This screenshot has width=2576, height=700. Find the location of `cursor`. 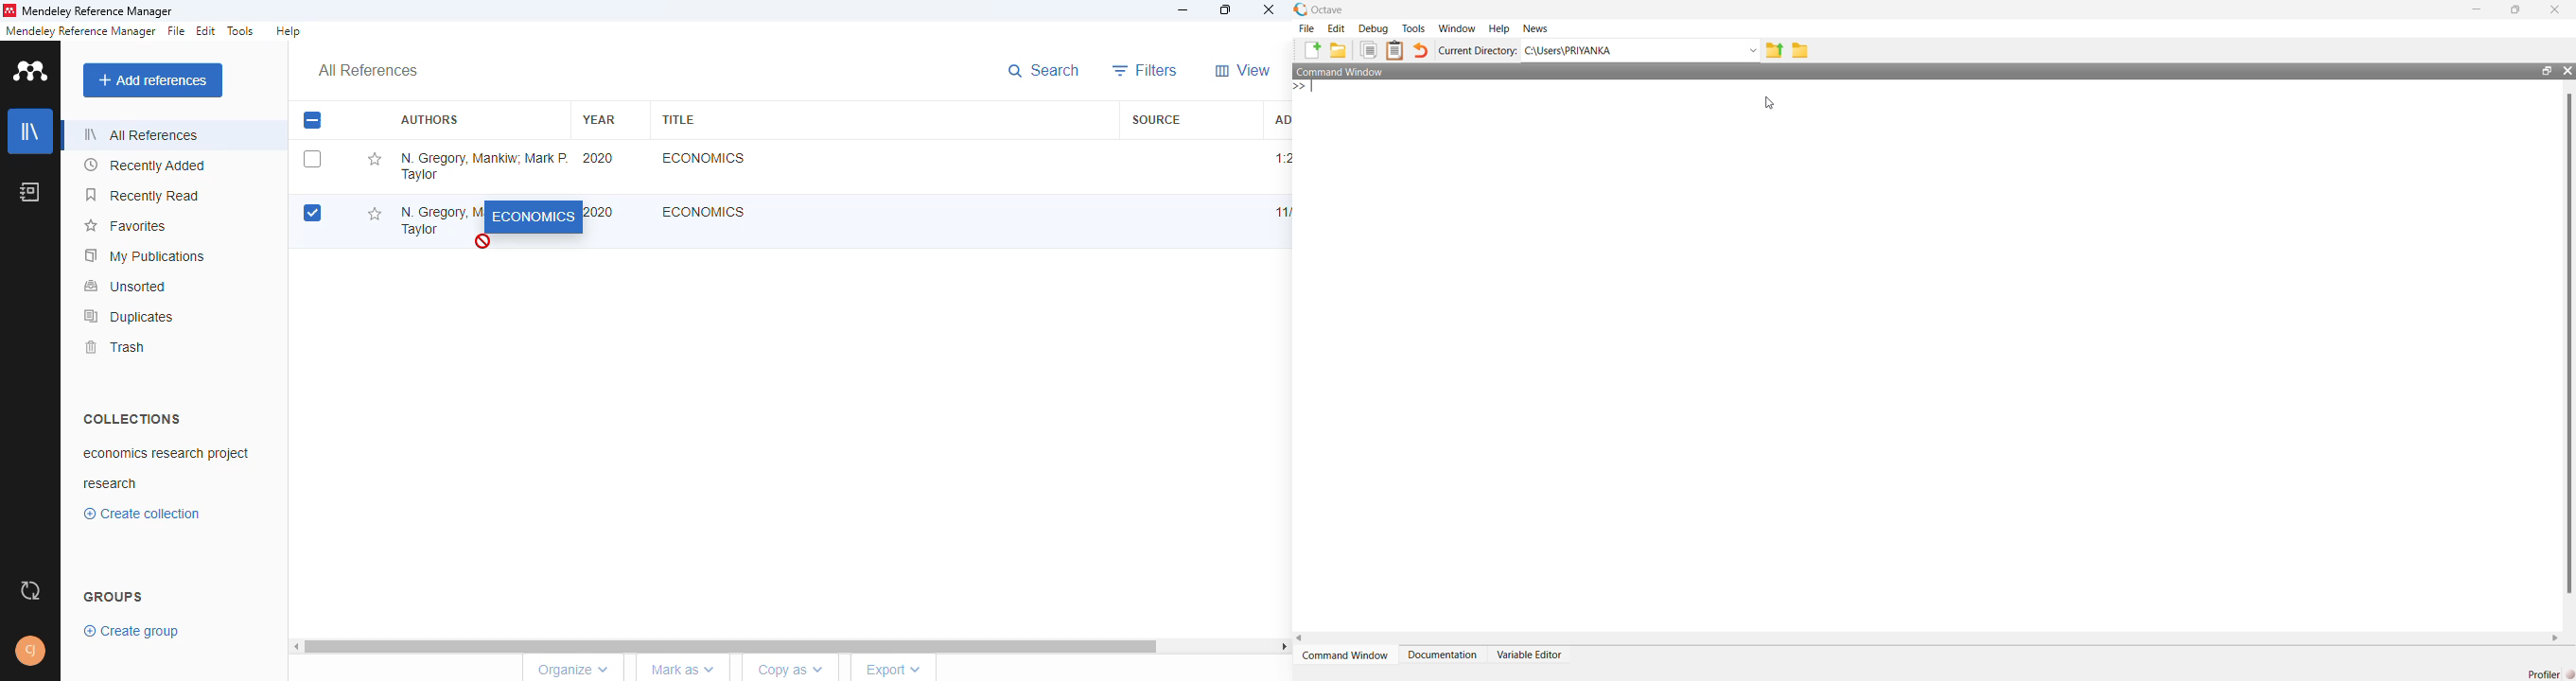

cursor is located at coordinates (484, 244).